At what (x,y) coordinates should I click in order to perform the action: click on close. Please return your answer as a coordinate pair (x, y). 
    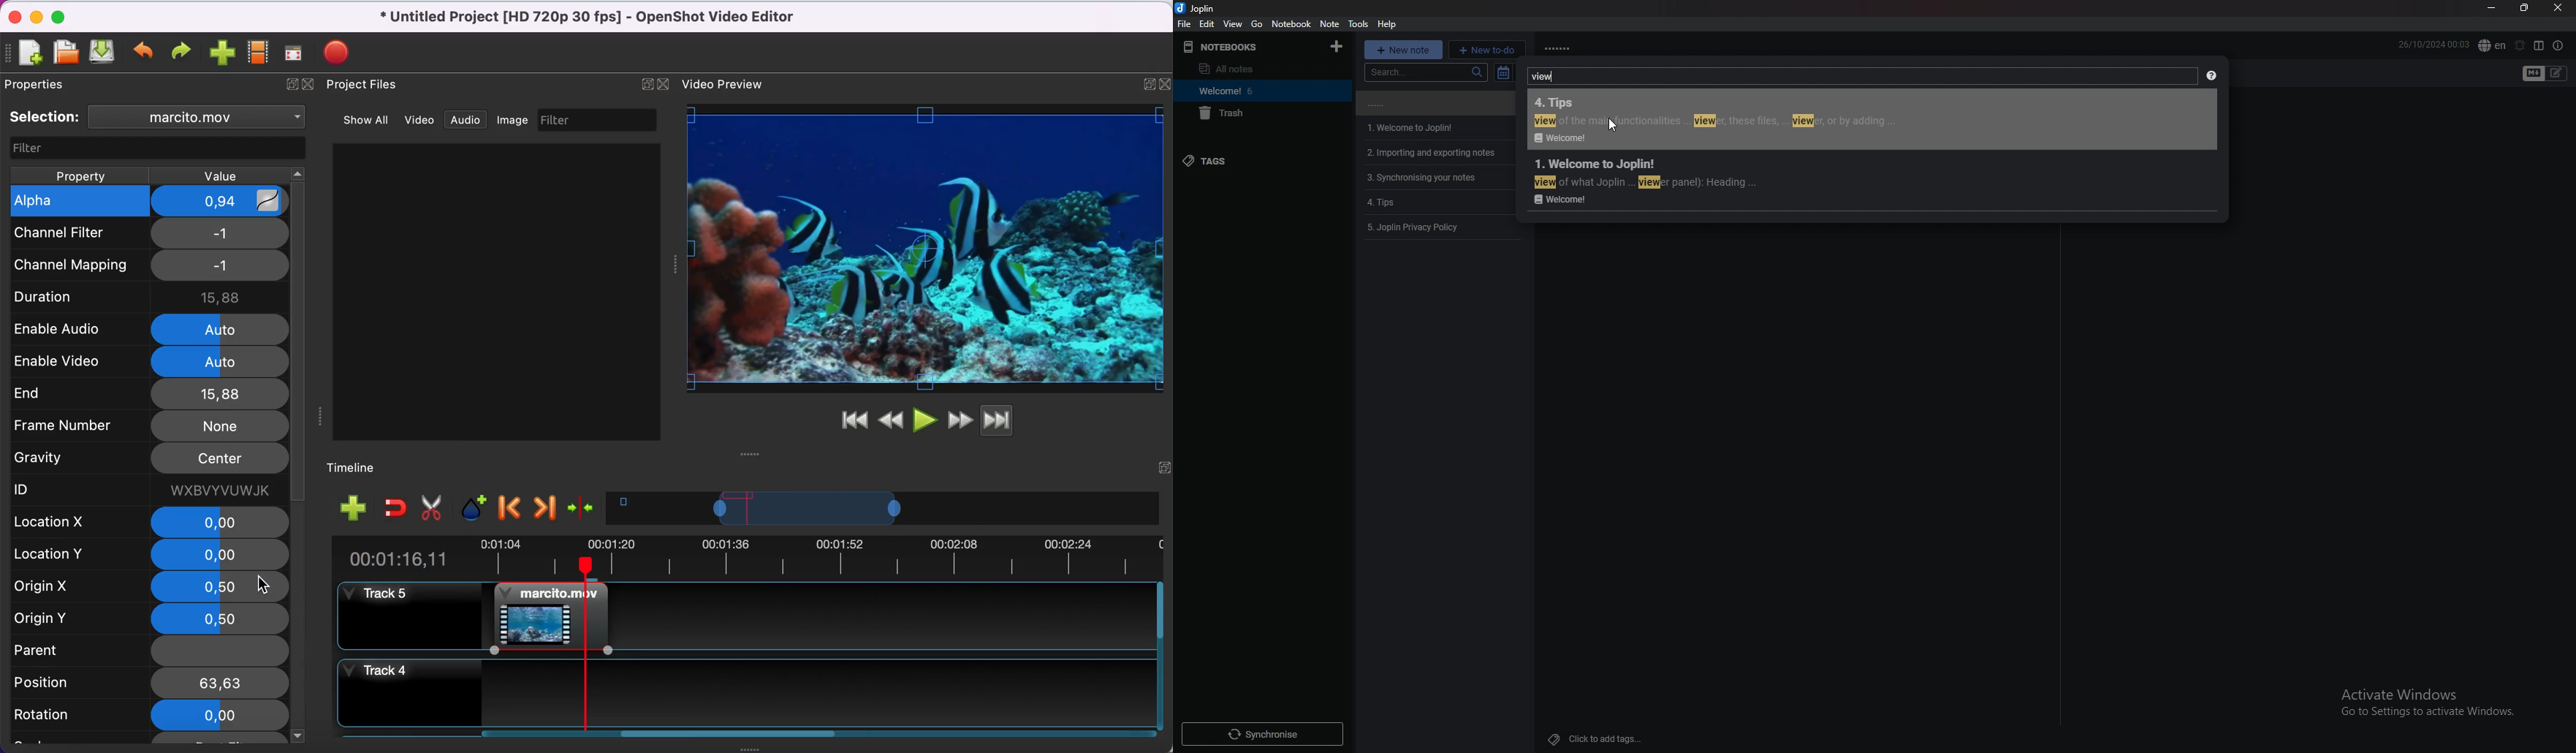
    Looking at the image, I should click on (2559, 7).